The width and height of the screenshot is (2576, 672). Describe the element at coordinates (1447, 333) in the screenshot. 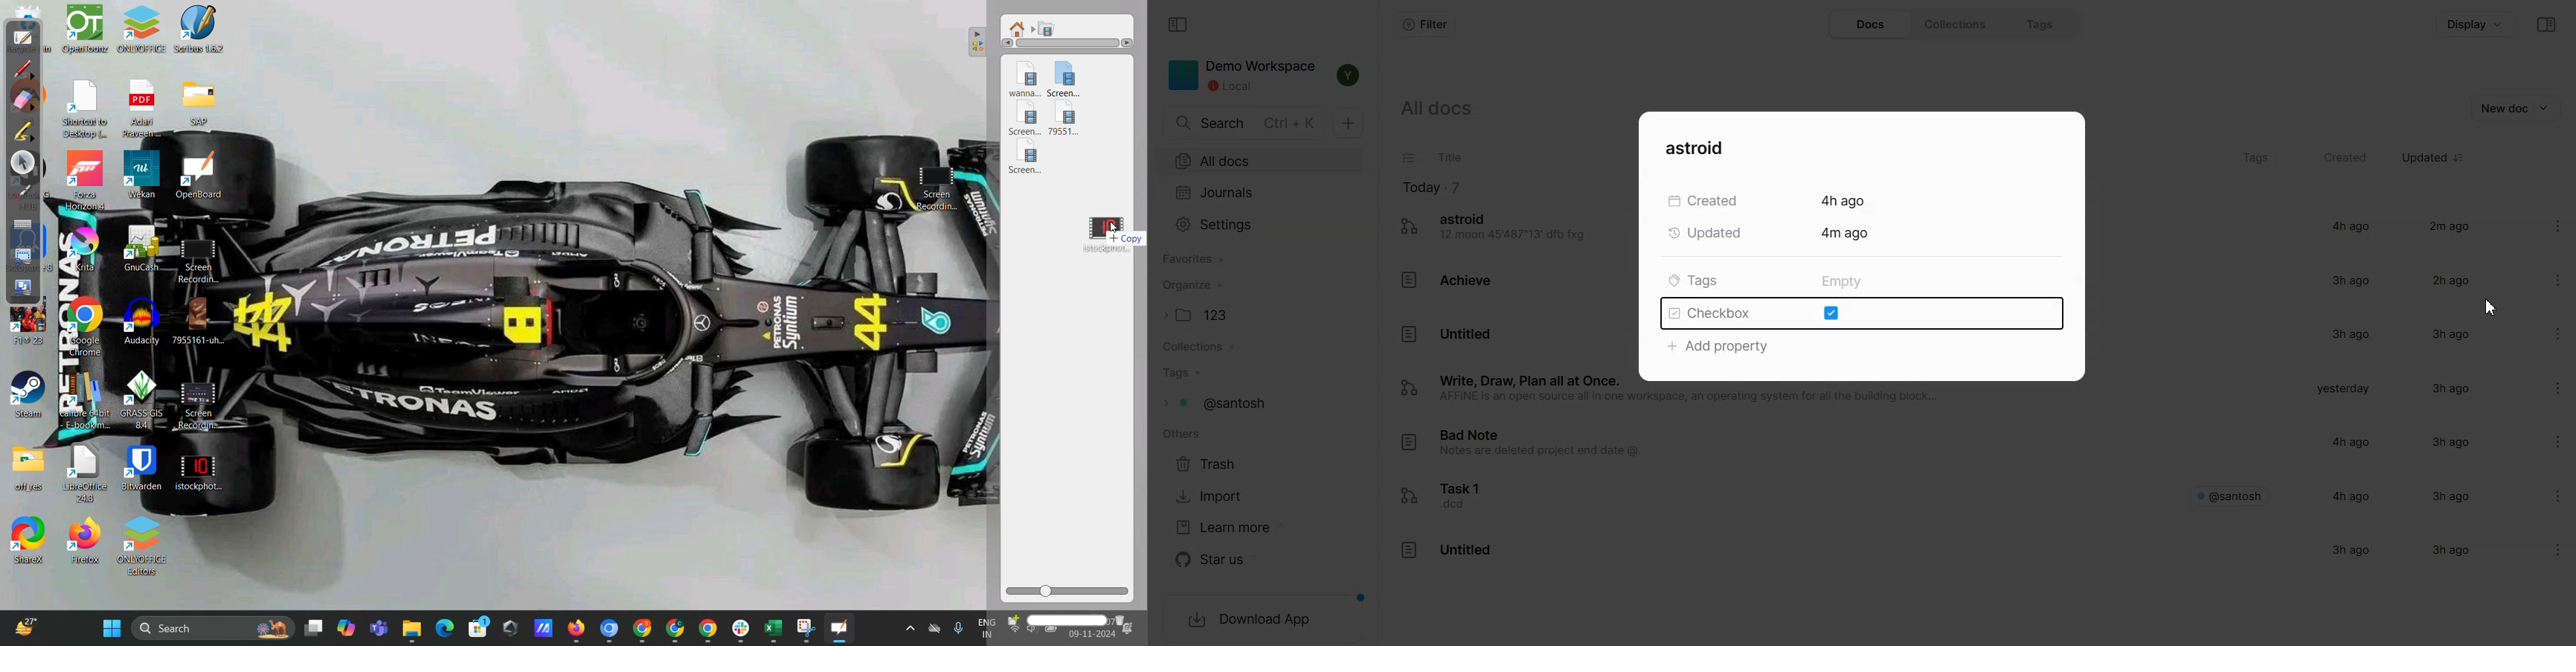

I see ` Untitled` at that location.